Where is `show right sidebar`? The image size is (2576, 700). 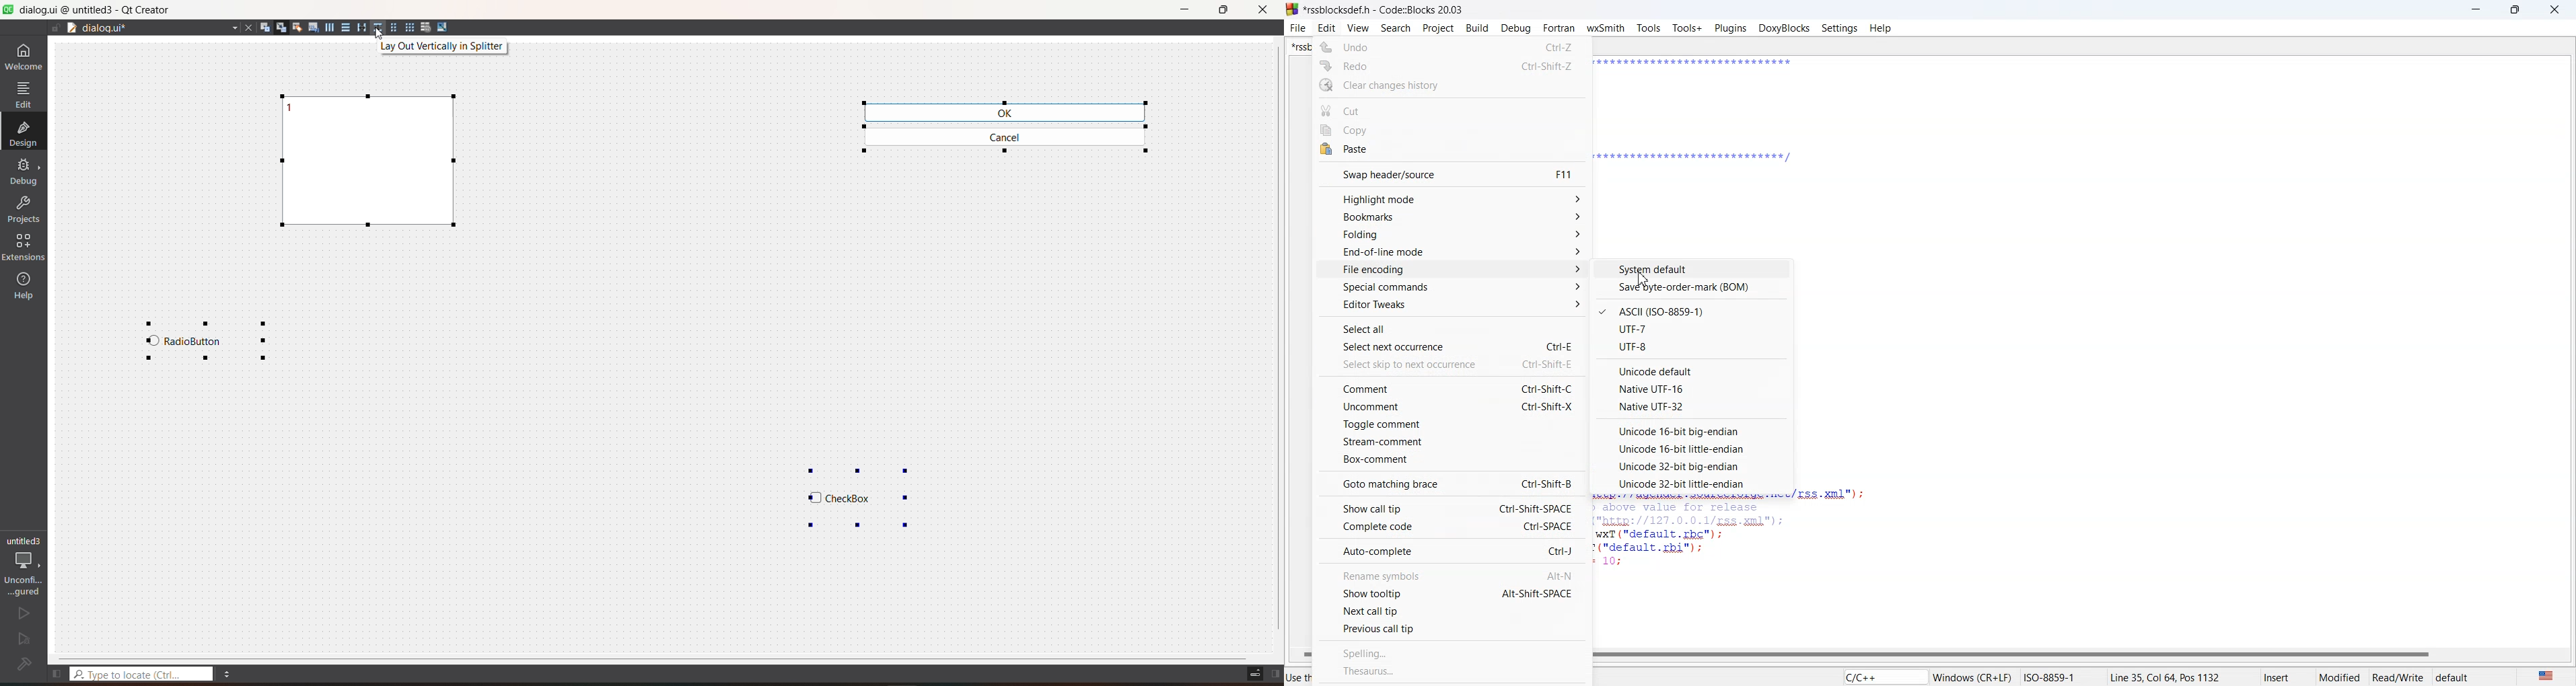
show right sidebar is located at coordinates (1277, 673).